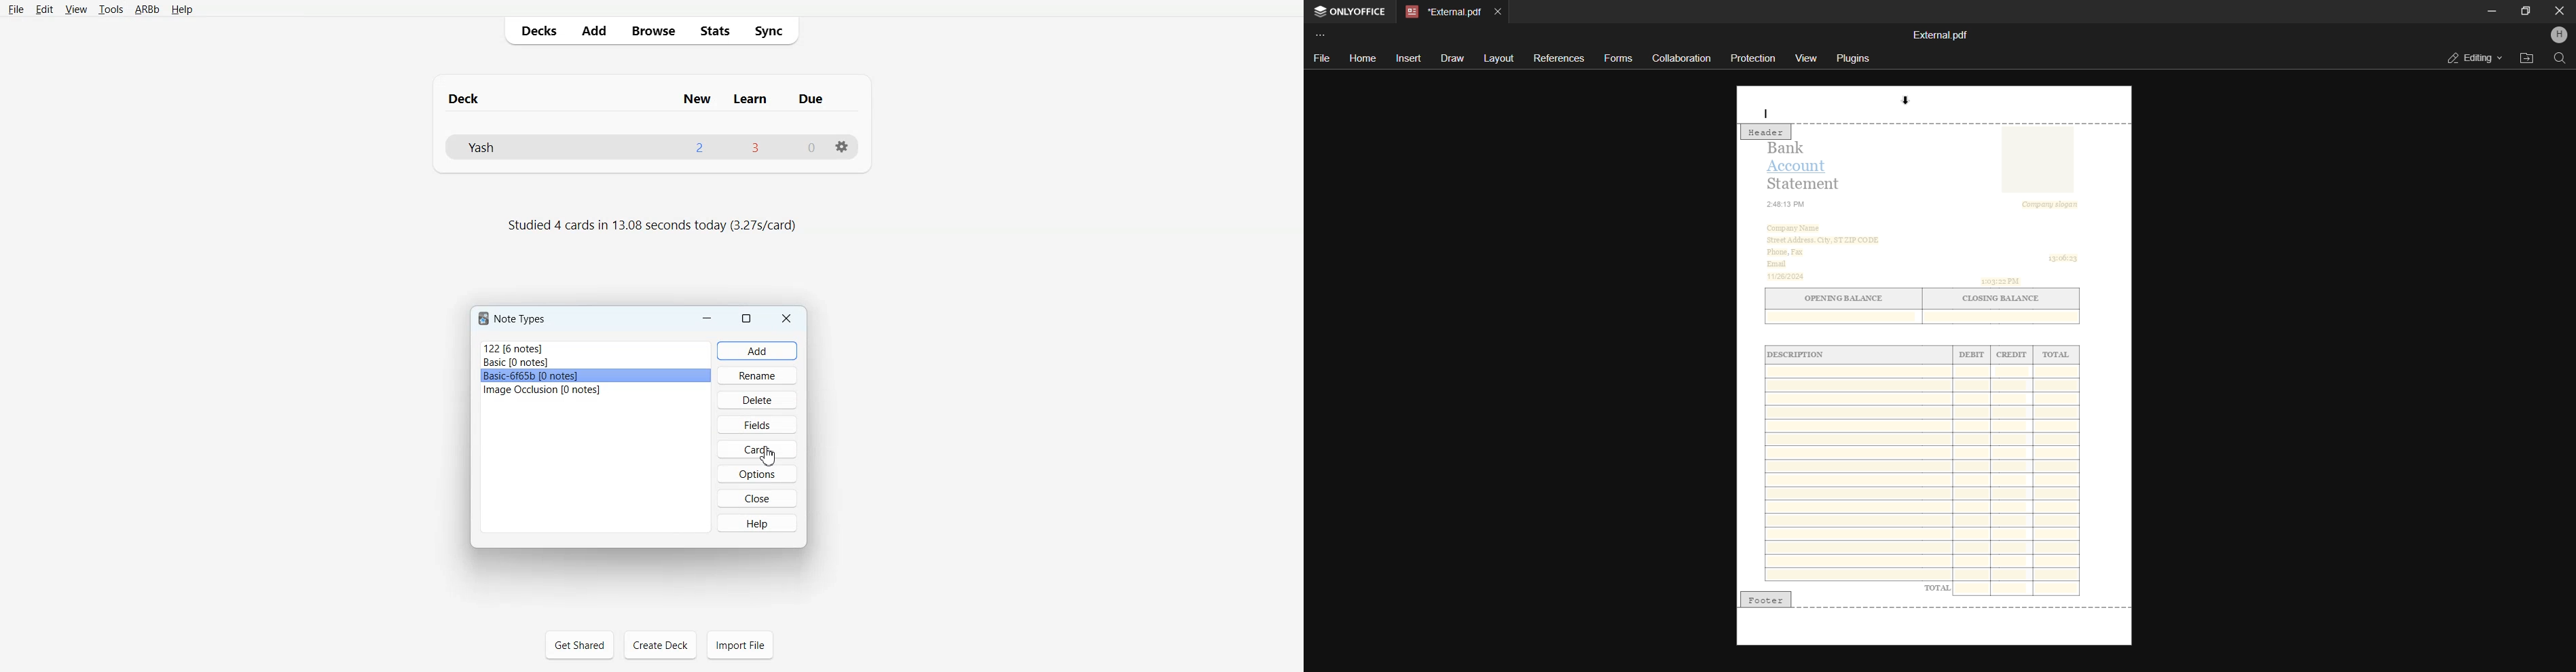  What do you see at coordinates (1942, 35) in the screenshot?
I see `External.pdf(file name)` at bounding box center [1942, 35].